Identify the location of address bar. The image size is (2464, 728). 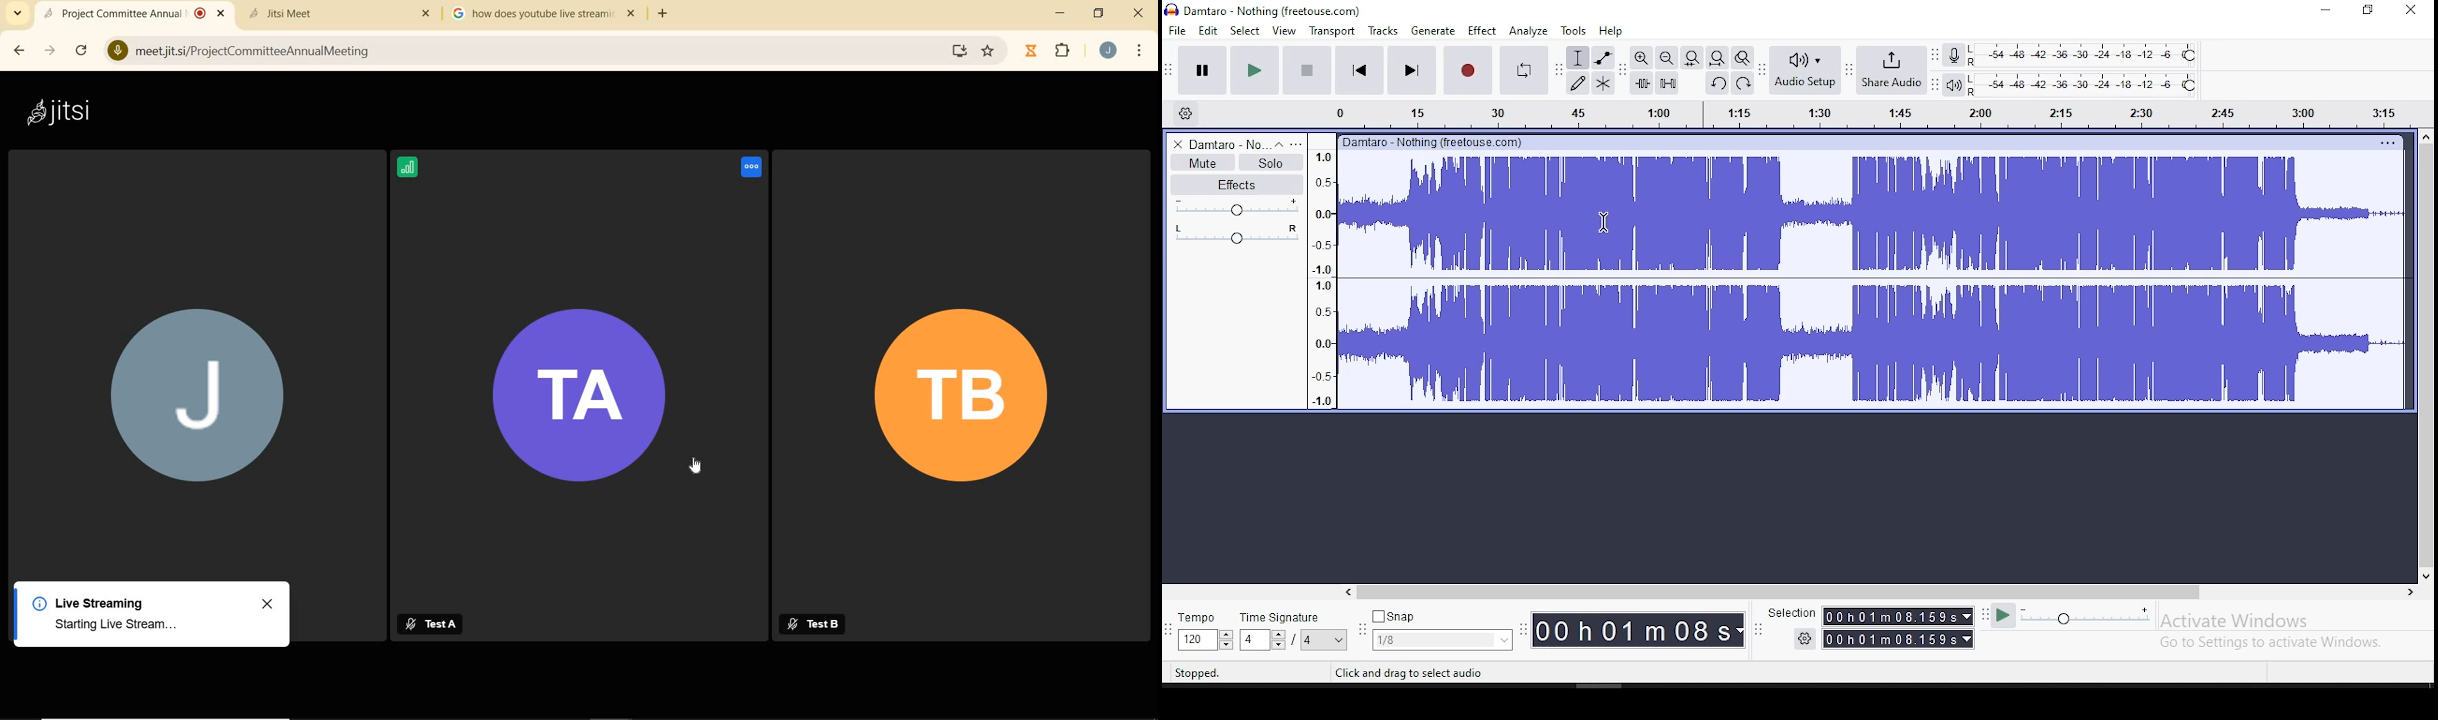
(537, 50).